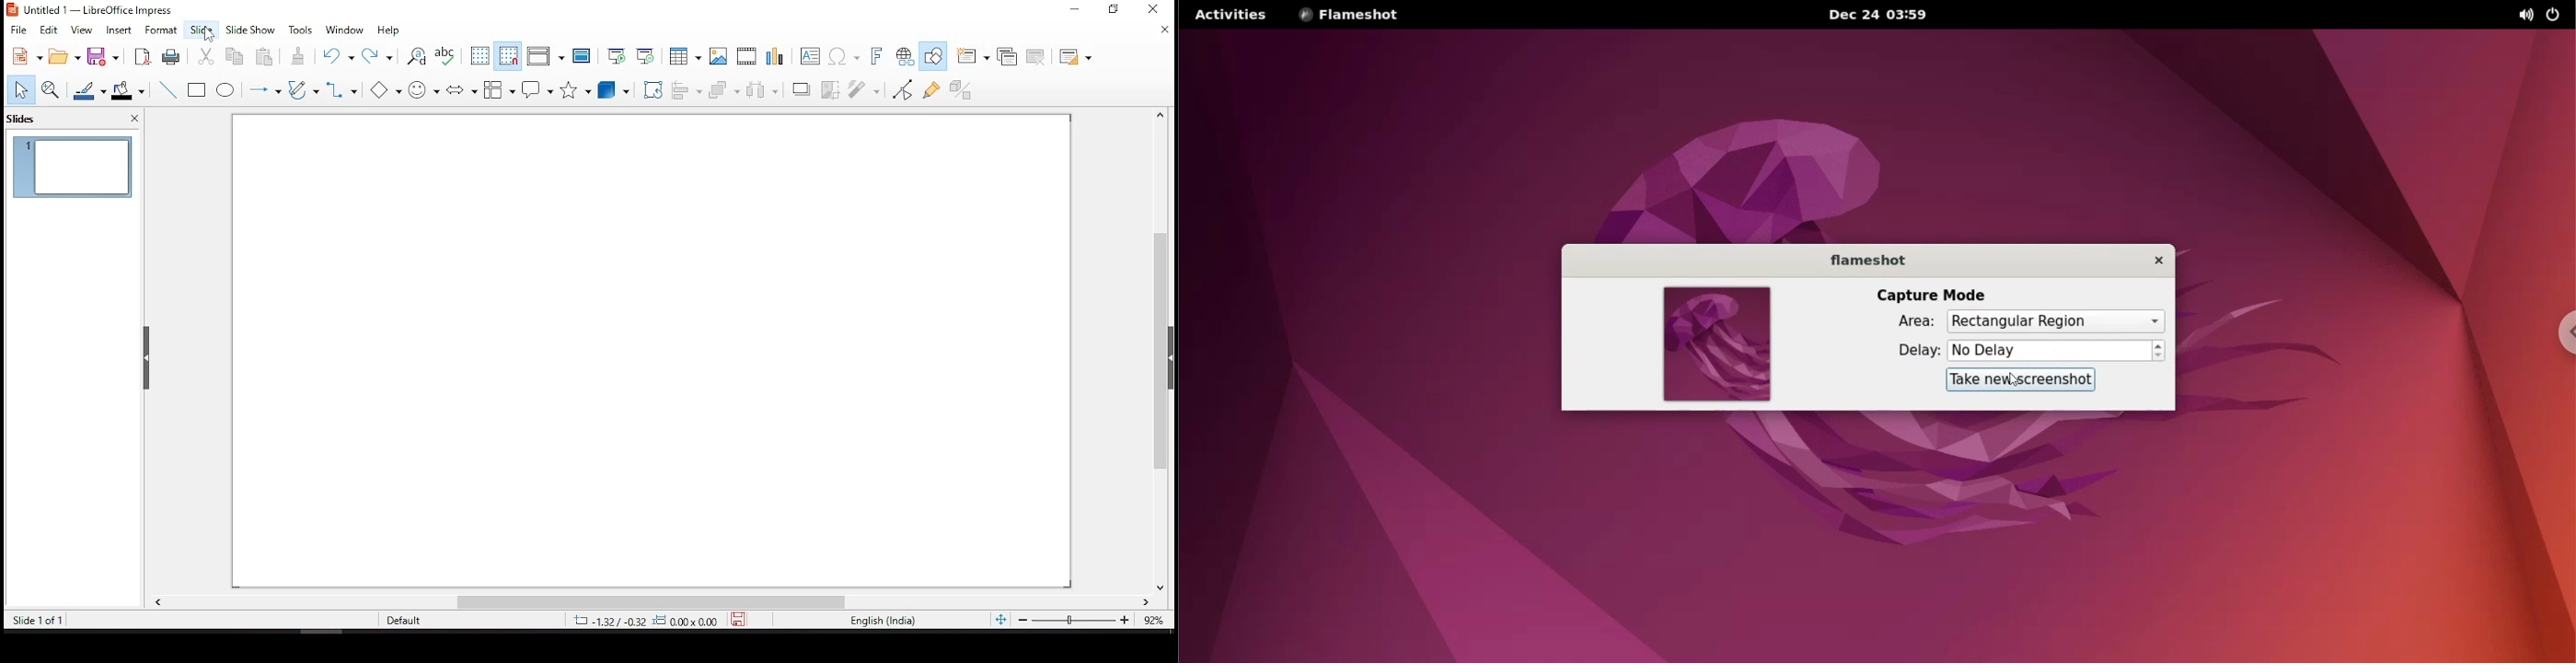  What do you see at coordinates (1034, 55) in the screenshot?
I see `delete slide` at bounding box center [1034, 55].